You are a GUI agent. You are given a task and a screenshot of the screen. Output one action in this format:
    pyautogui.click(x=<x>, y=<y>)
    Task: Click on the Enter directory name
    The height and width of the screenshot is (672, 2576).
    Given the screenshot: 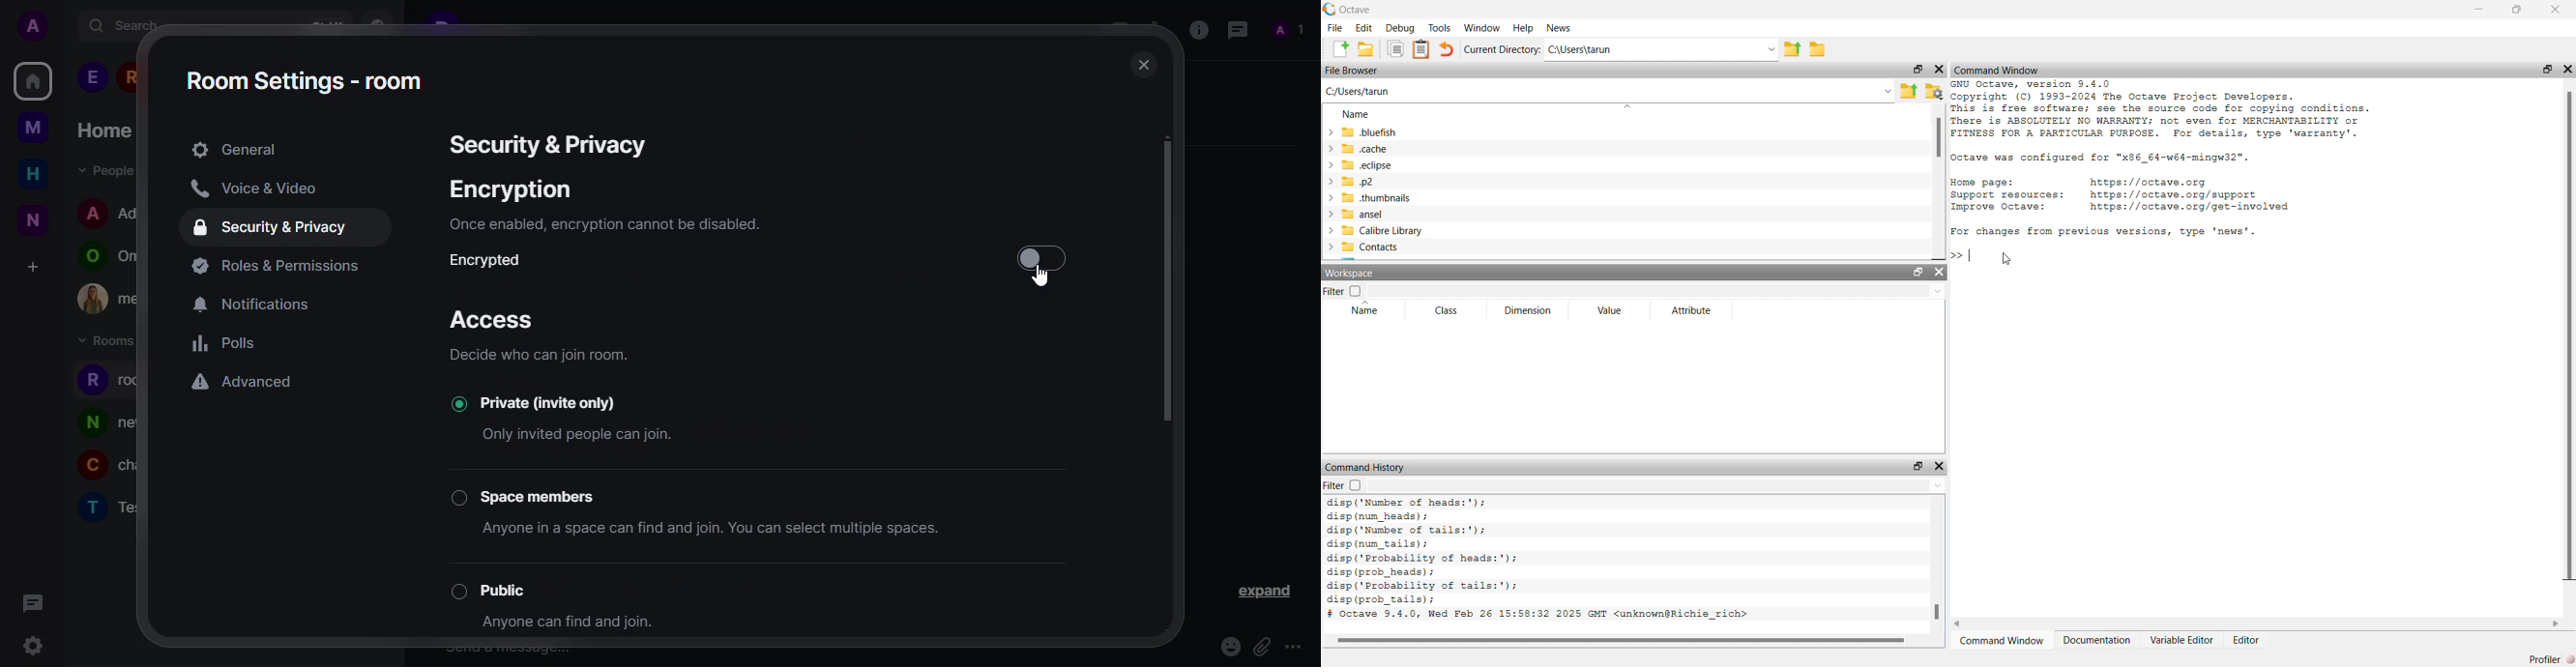 What is the action you would take?
    pyautogui.click(x=1772, y=48)
    